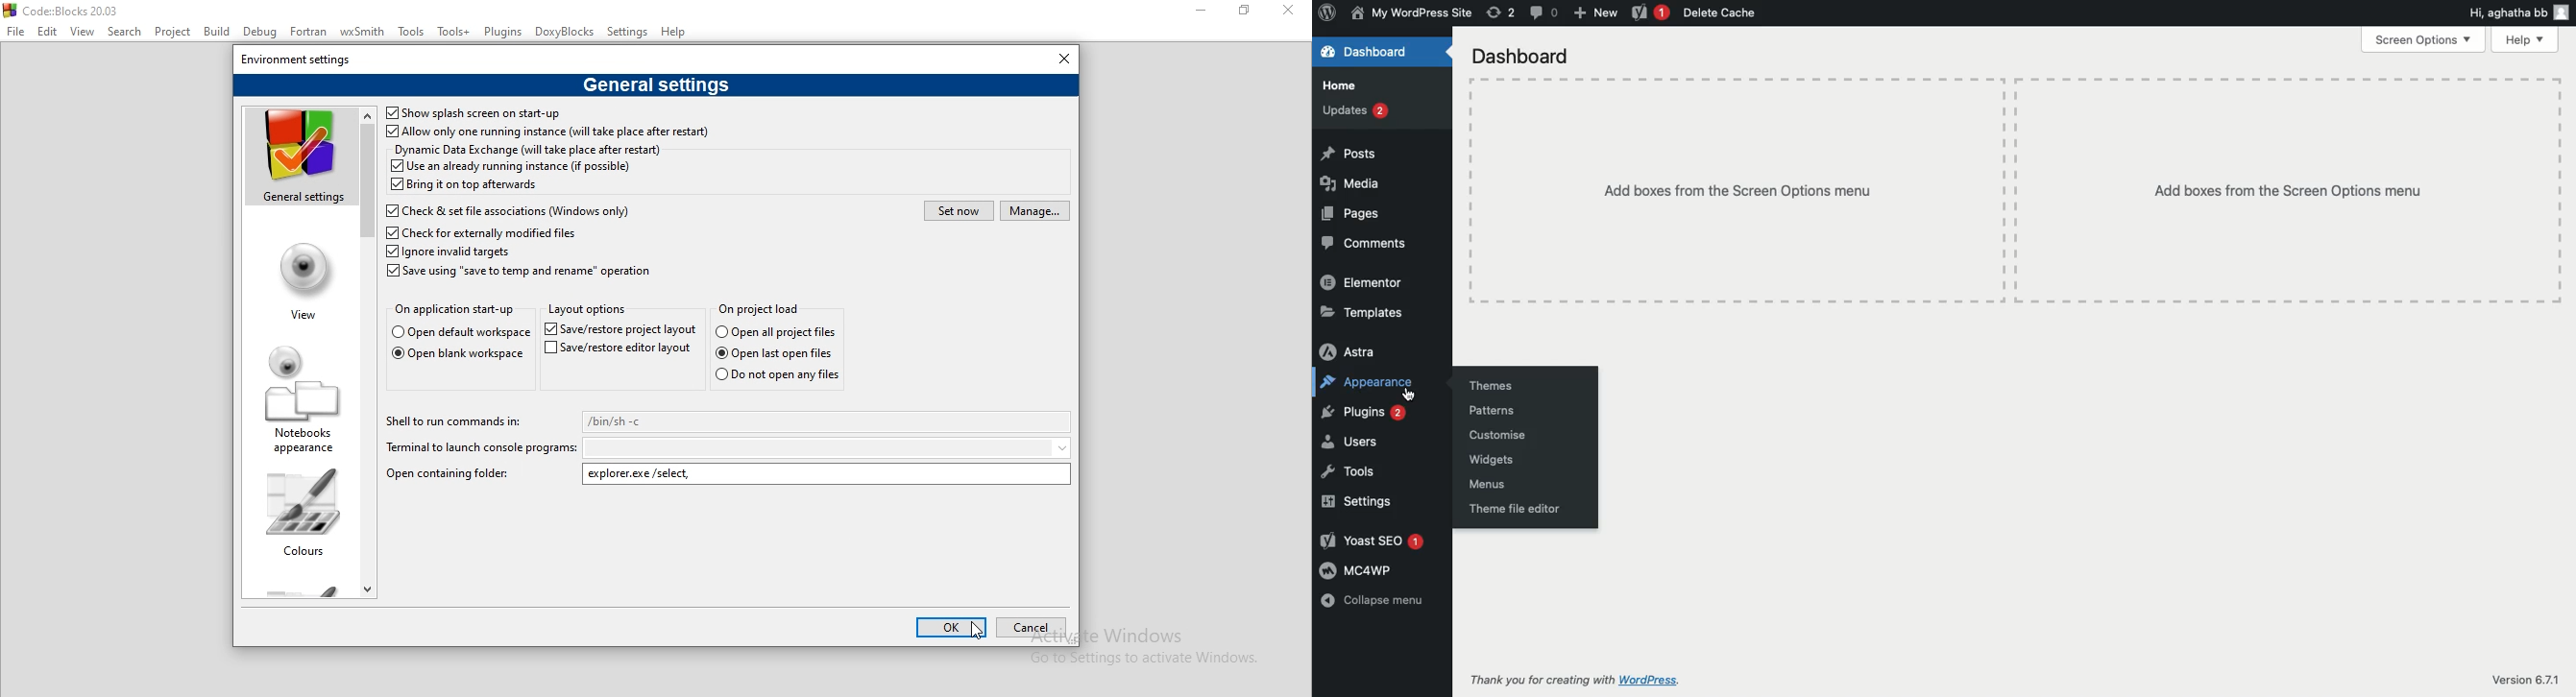  I want to click on notebooks appearance, so click(297, 394).